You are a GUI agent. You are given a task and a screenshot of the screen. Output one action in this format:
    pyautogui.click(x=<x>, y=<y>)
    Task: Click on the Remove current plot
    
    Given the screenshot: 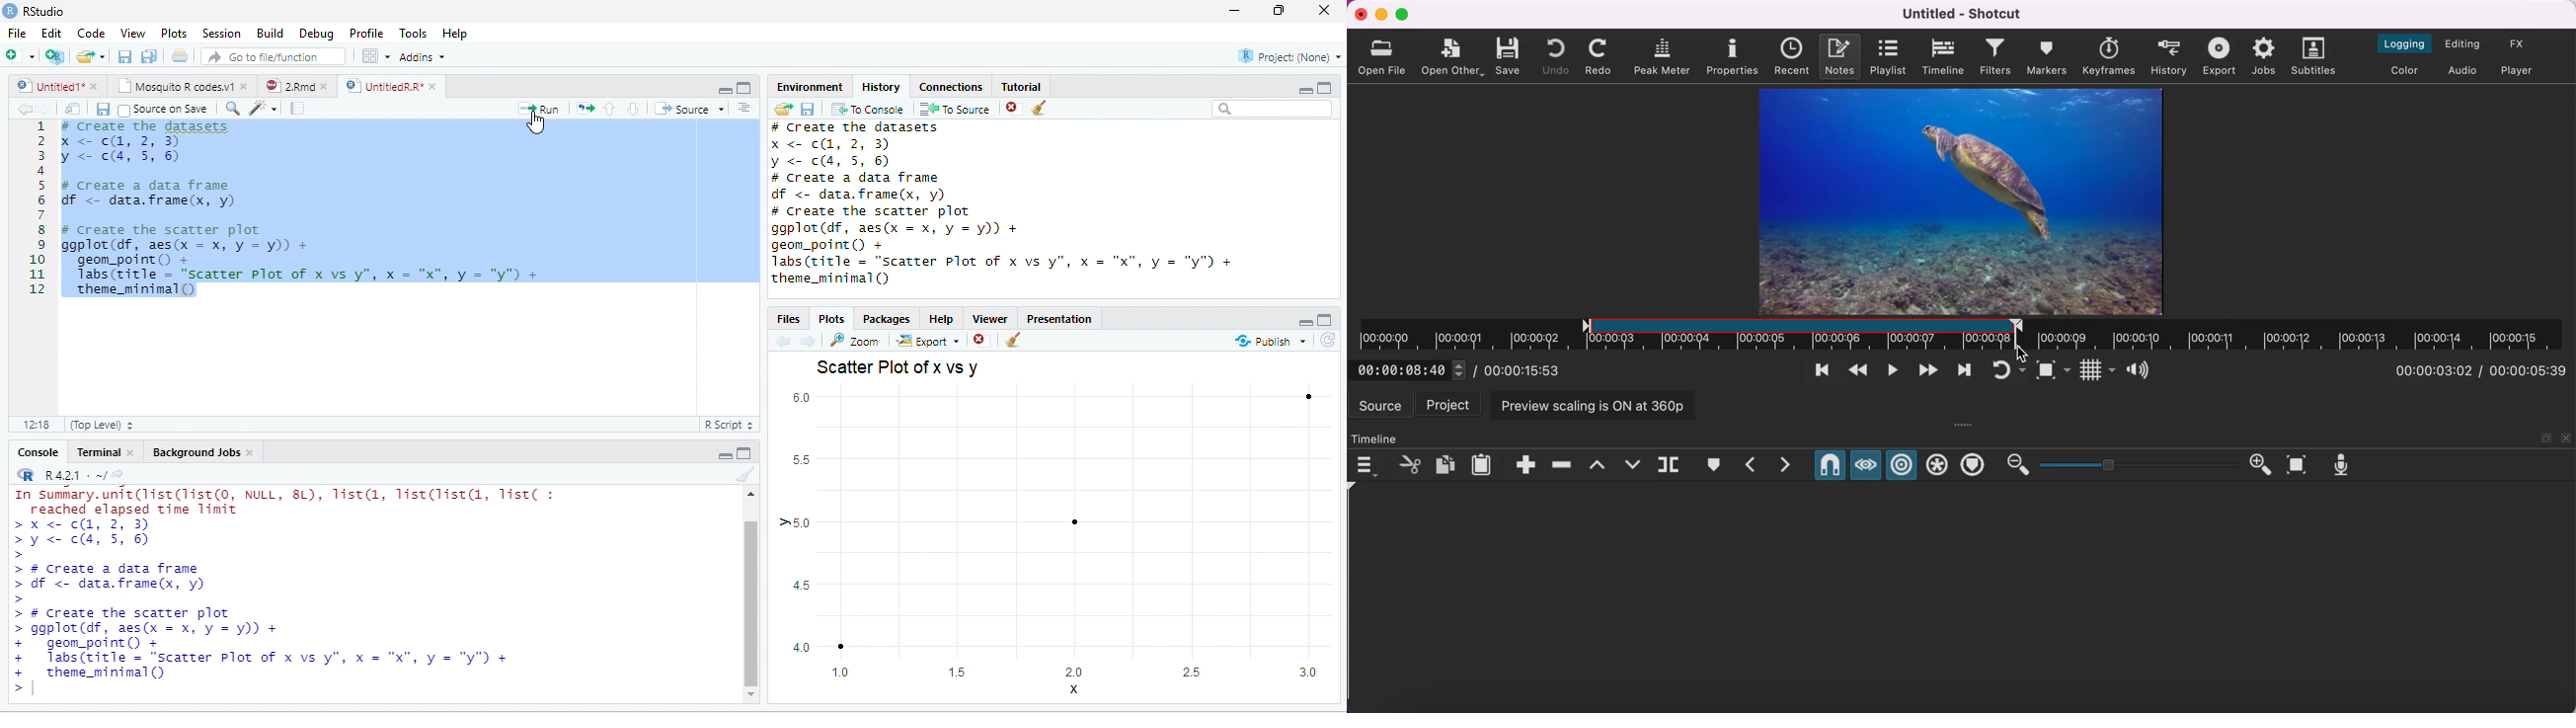 What is the action you would take?
    pyautogui.click(x=980, y=341)
    